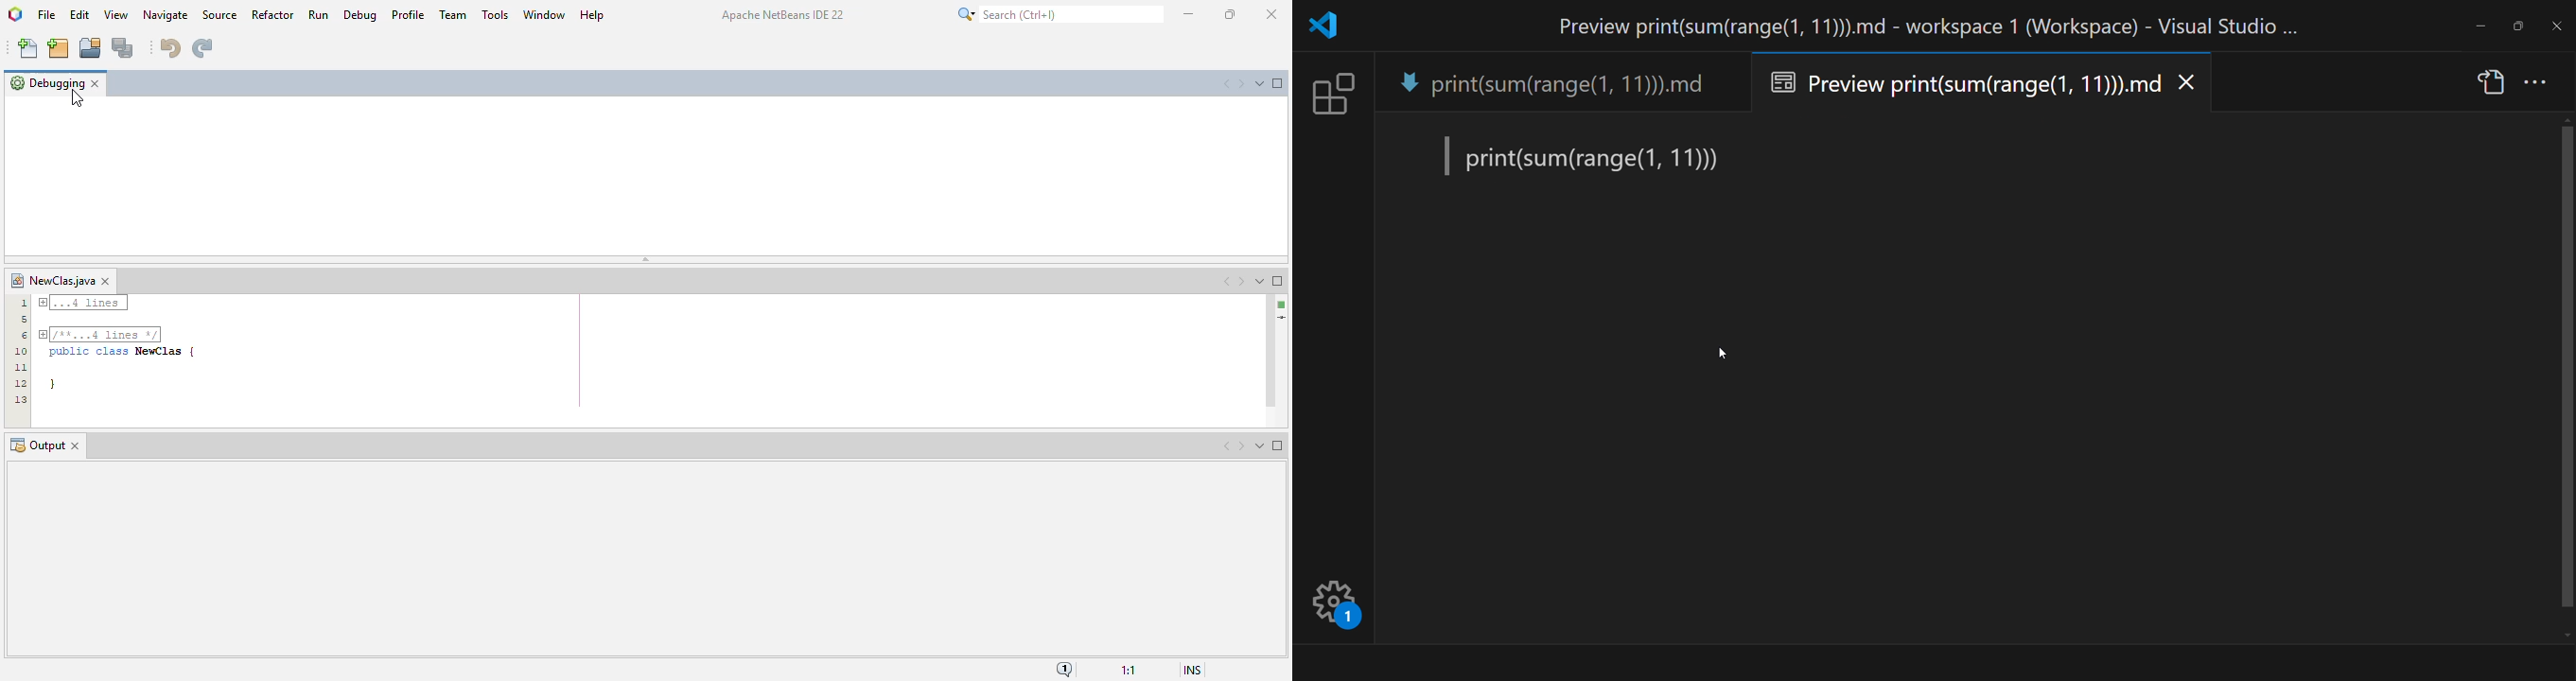  What do you see at coordinates (1282, 305) in the screenshot?
I see `no errors` at bounding box center [1282, 305].